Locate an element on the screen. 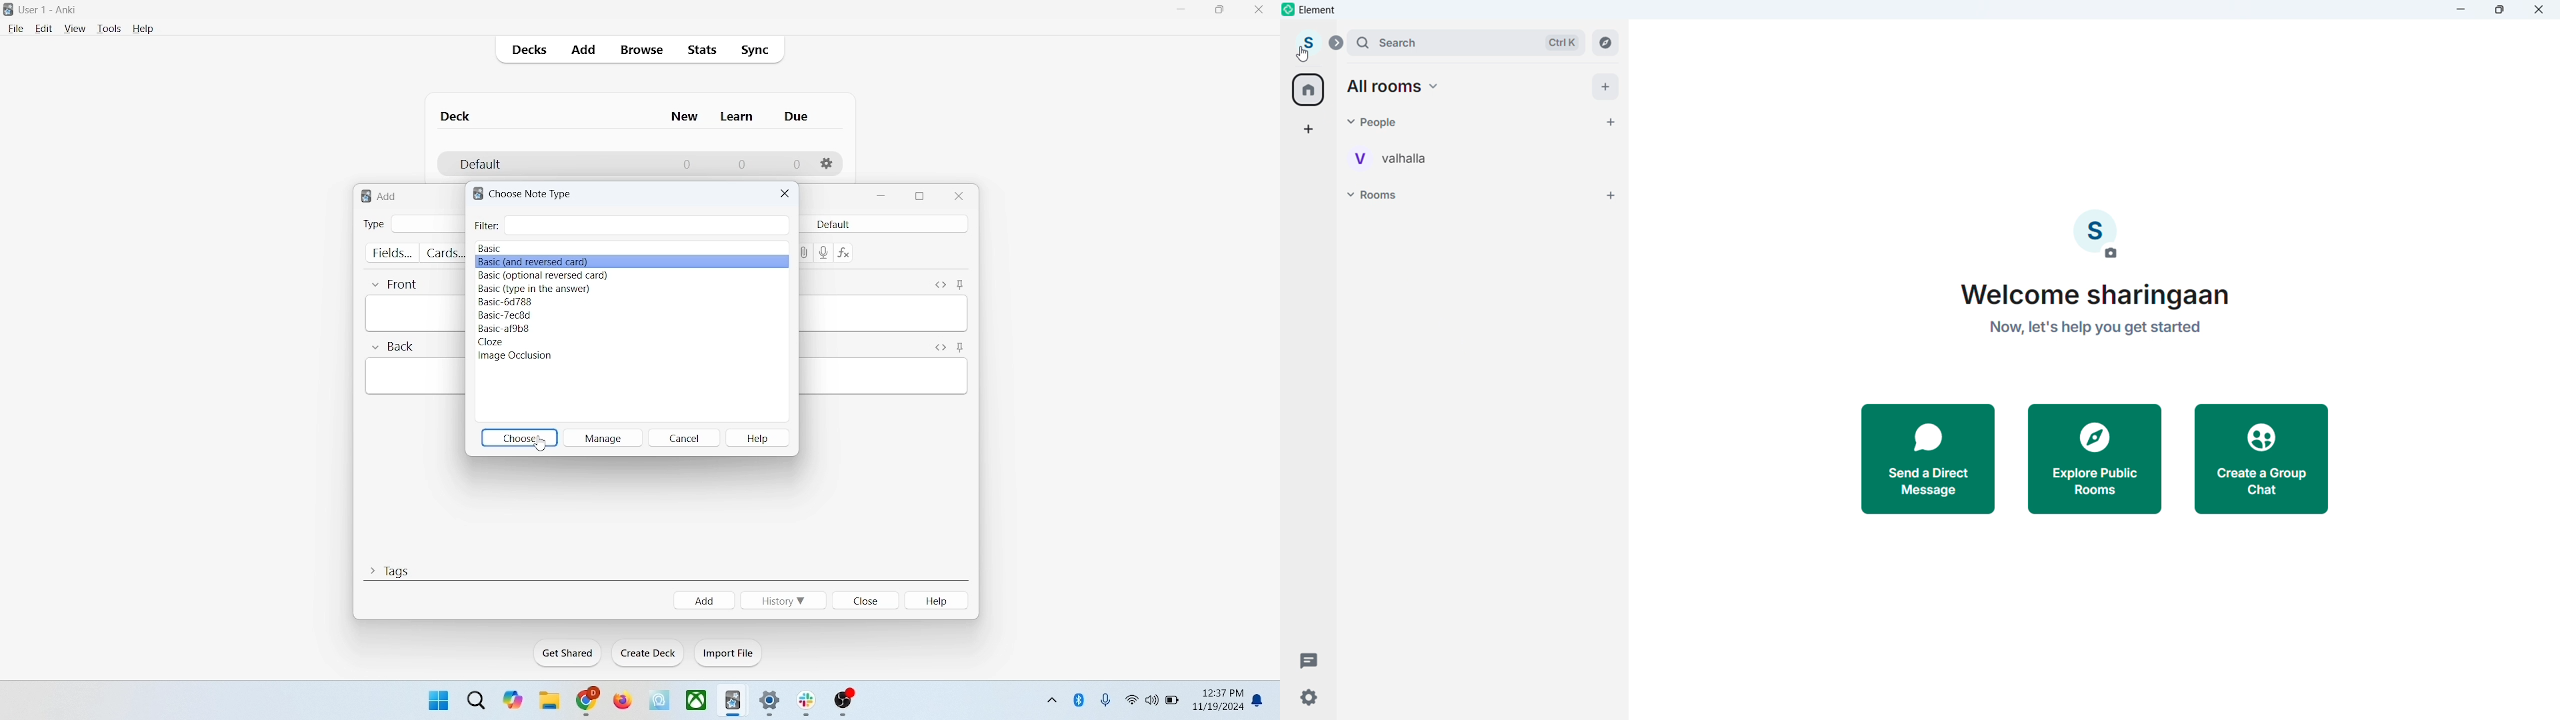  maximize is located at coordinates (1220, 13).